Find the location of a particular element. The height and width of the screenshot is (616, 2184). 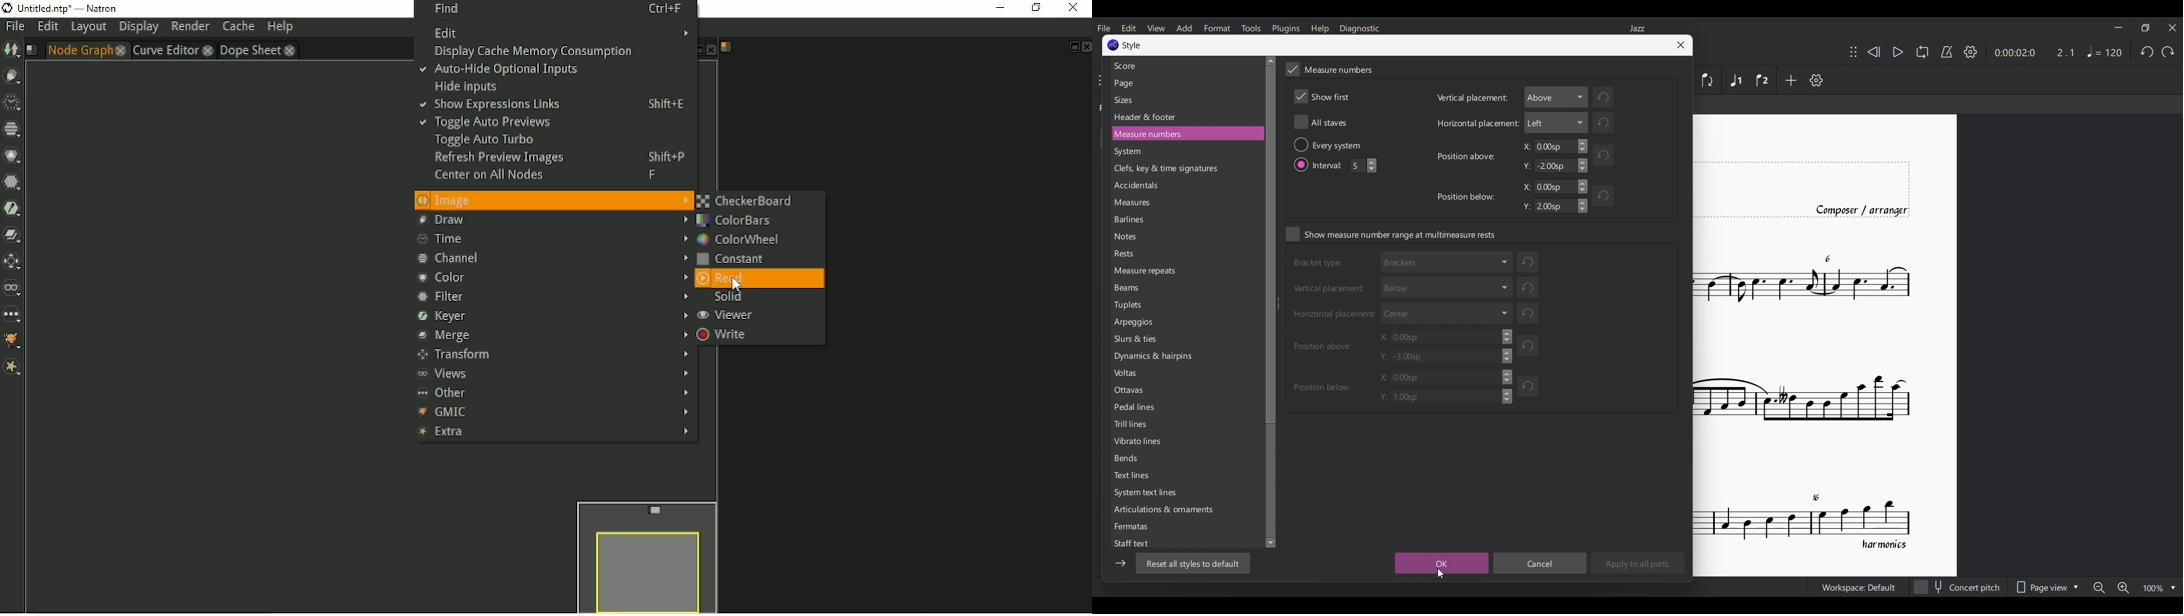

Refresh is located at coordinates (1529, 385).